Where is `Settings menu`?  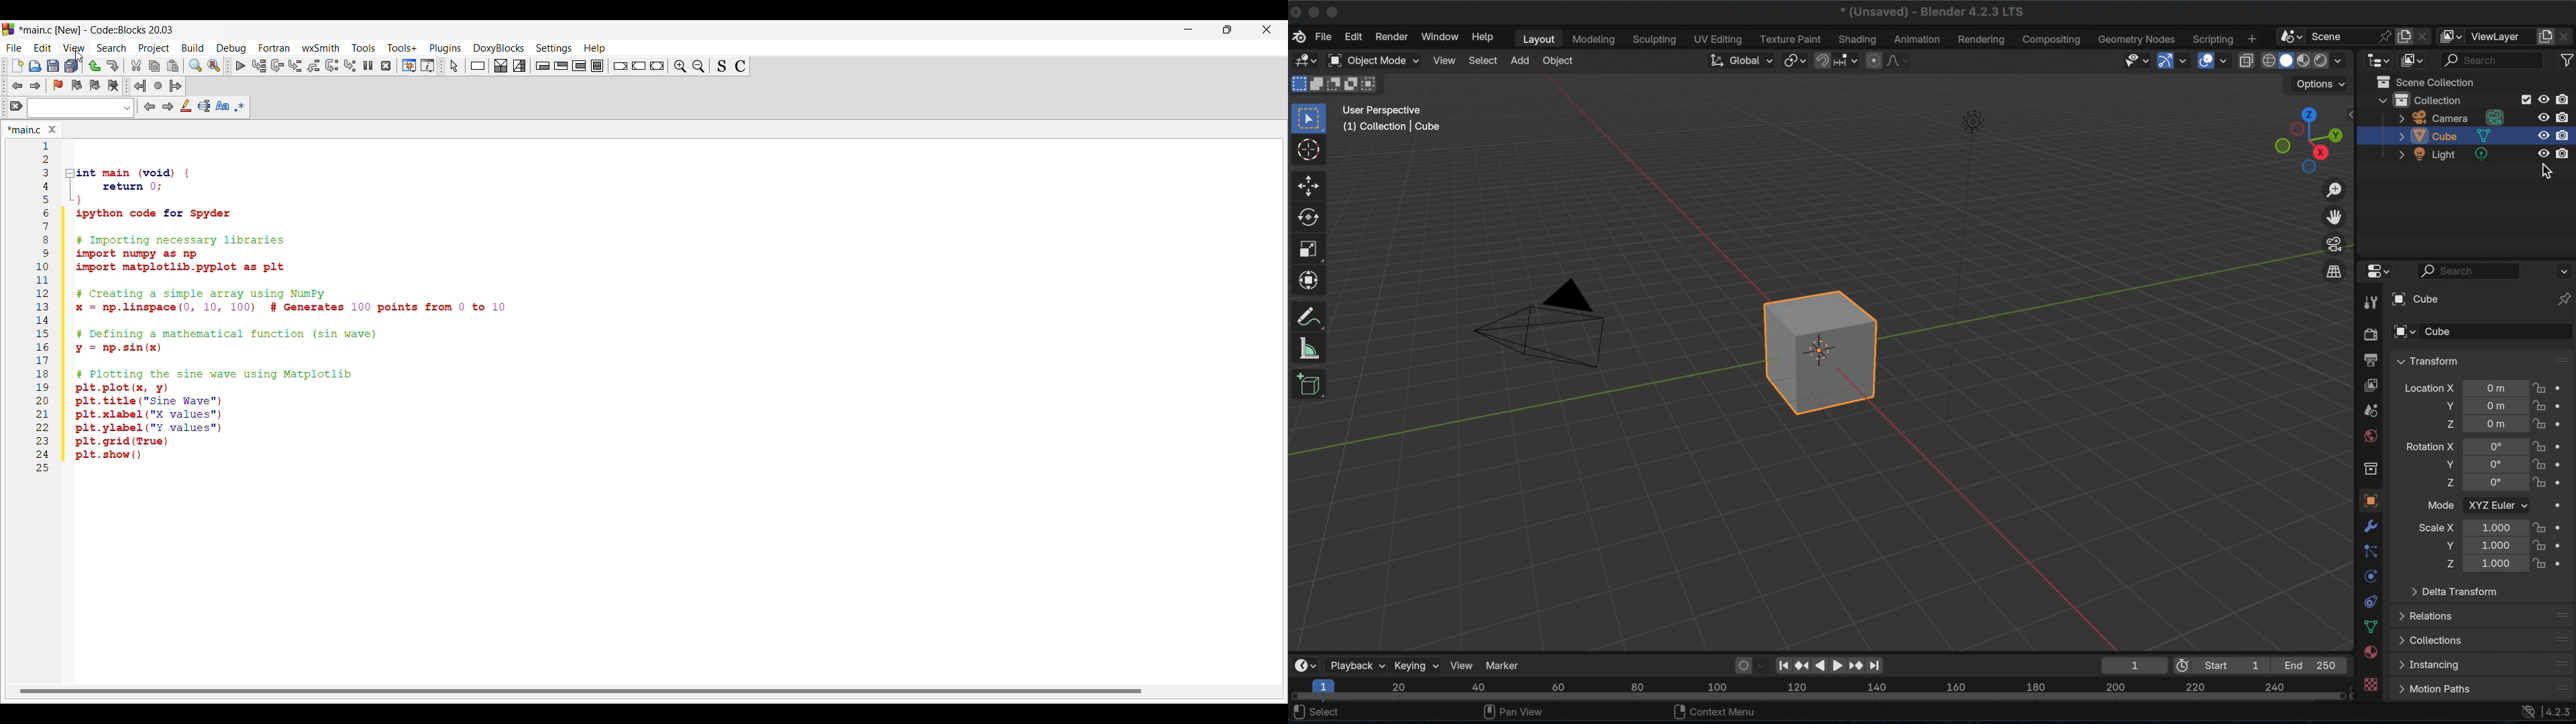 Settings menu is located at coordinates (554, 49).